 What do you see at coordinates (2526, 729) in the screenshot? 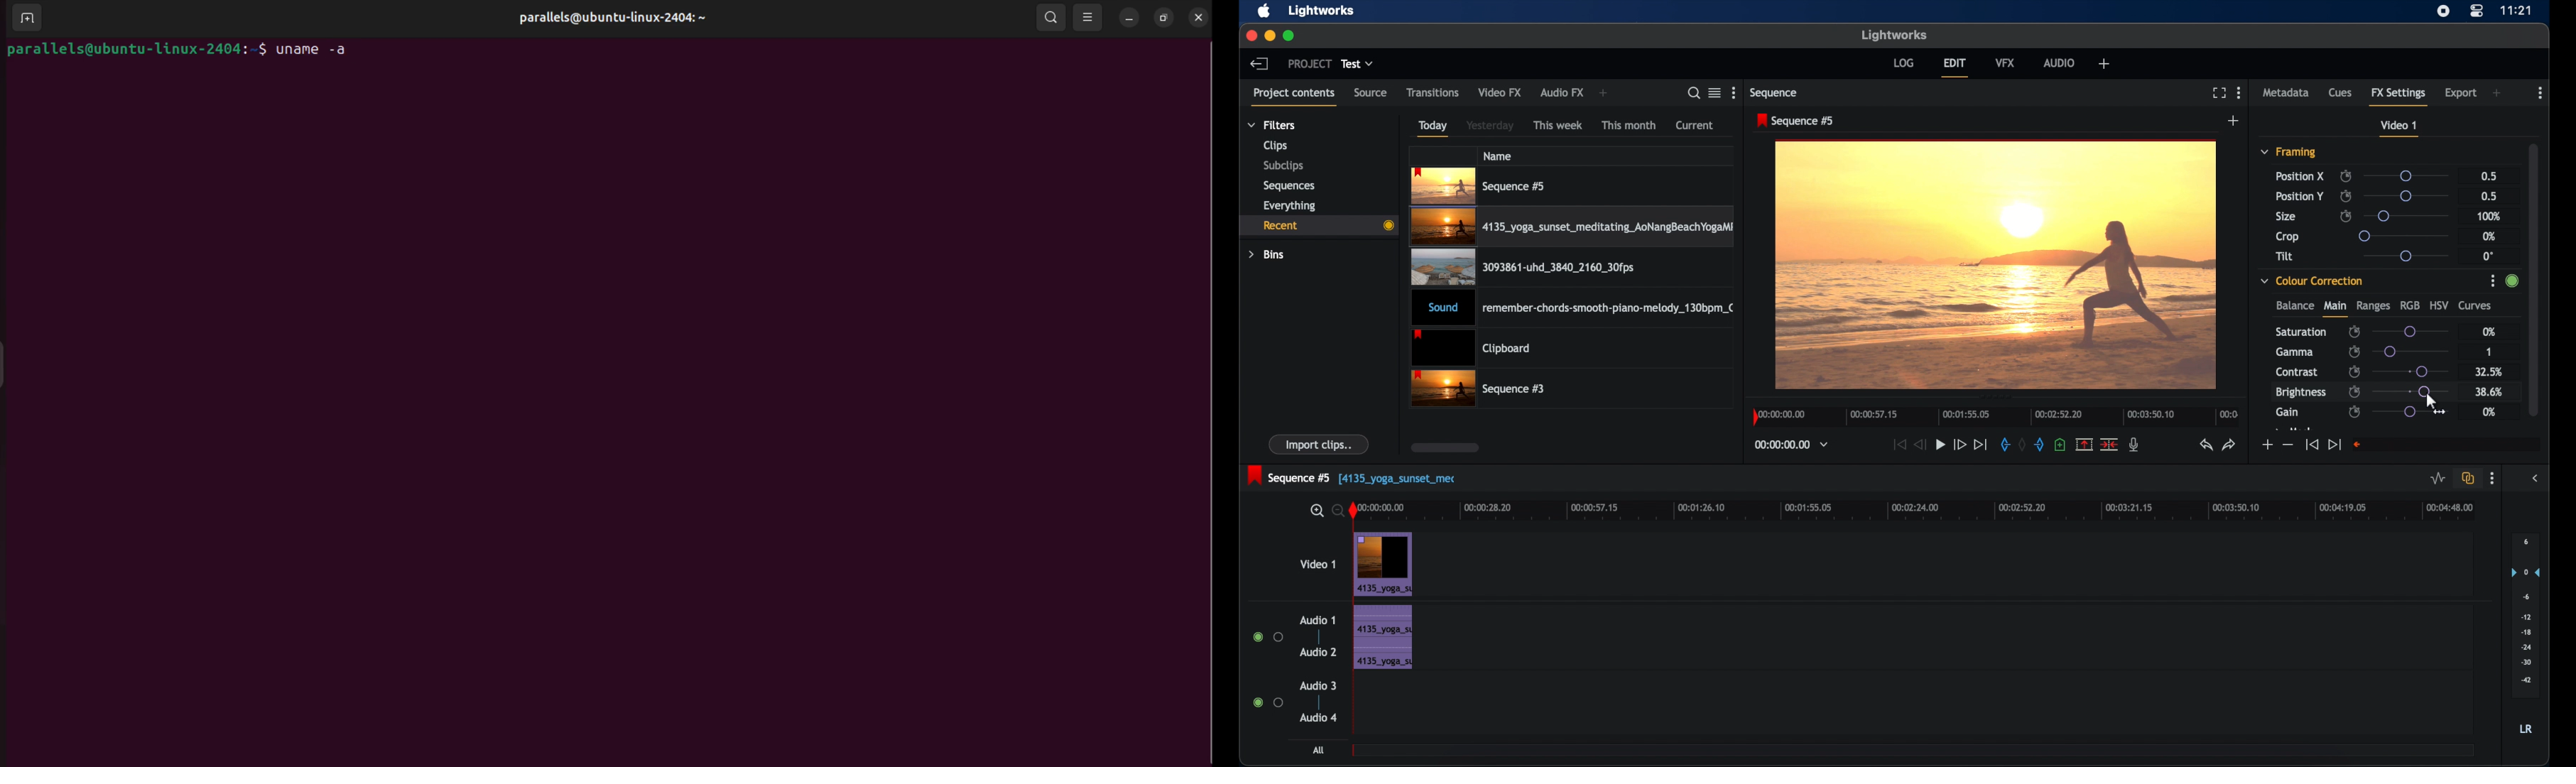
I see `lr` at bounding box center [2526, 729].